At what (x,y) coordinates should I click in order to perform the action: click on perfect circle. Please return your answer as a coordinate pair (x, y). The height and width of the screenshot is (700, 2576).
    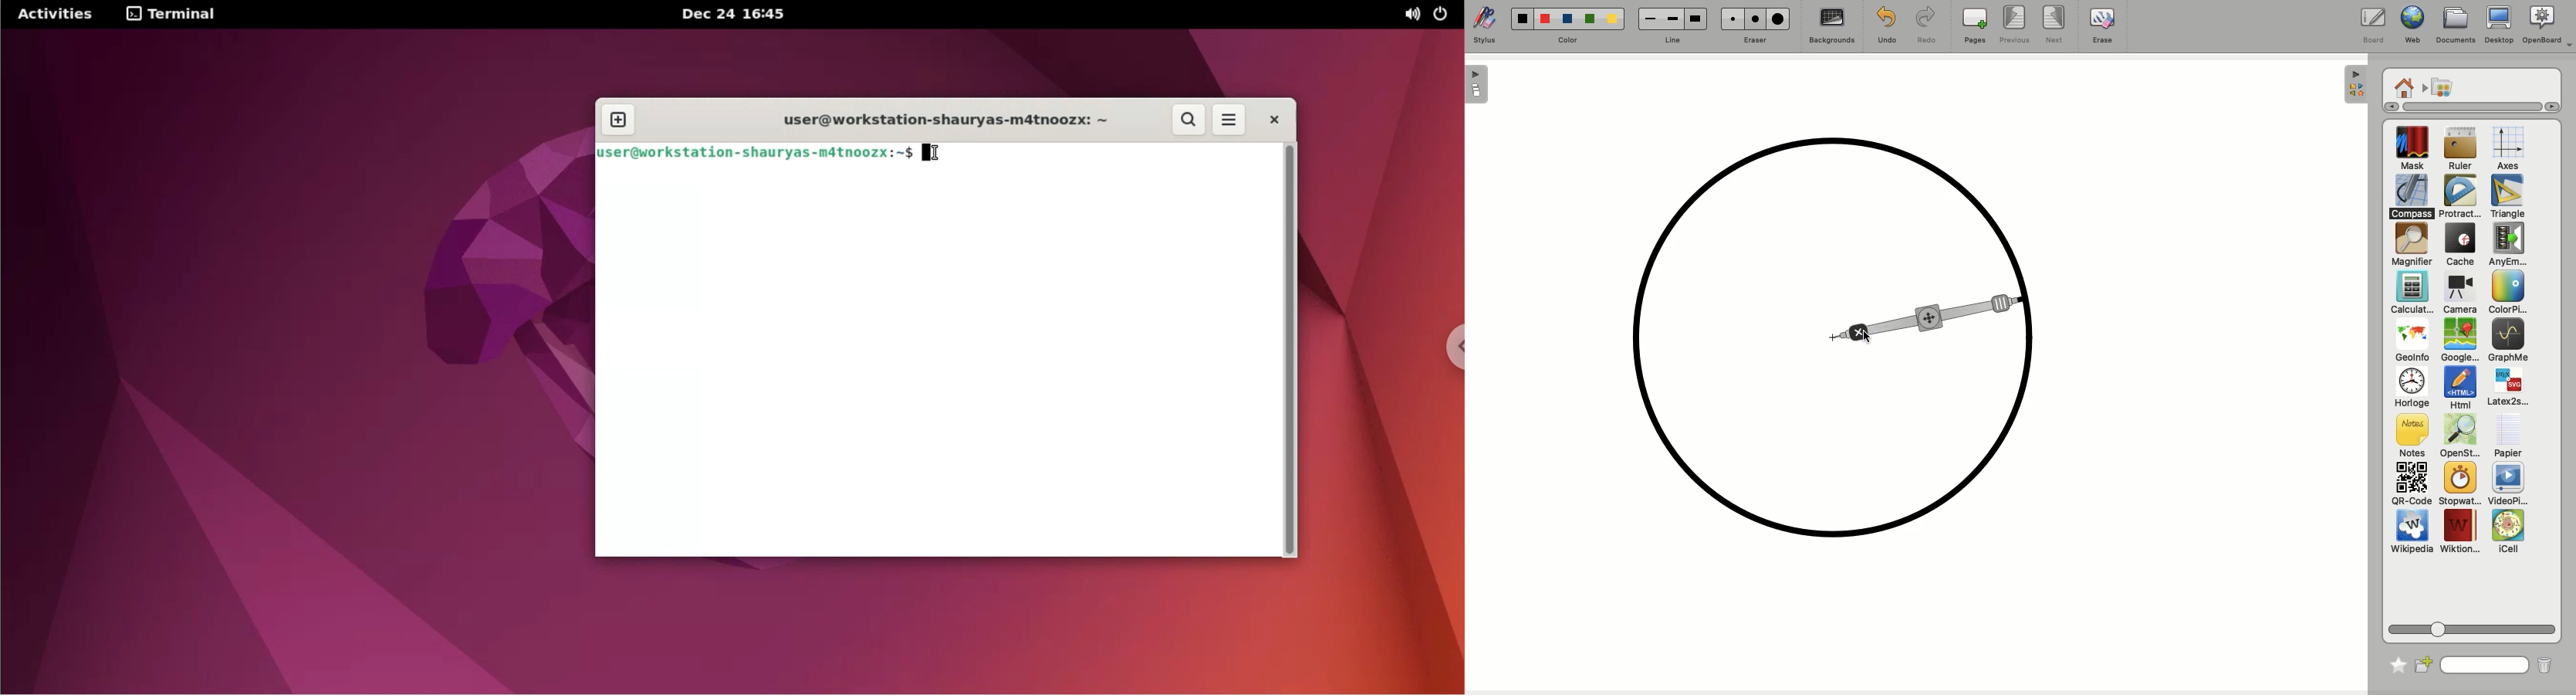
    Looking at the image, I should click on (1830, 336).